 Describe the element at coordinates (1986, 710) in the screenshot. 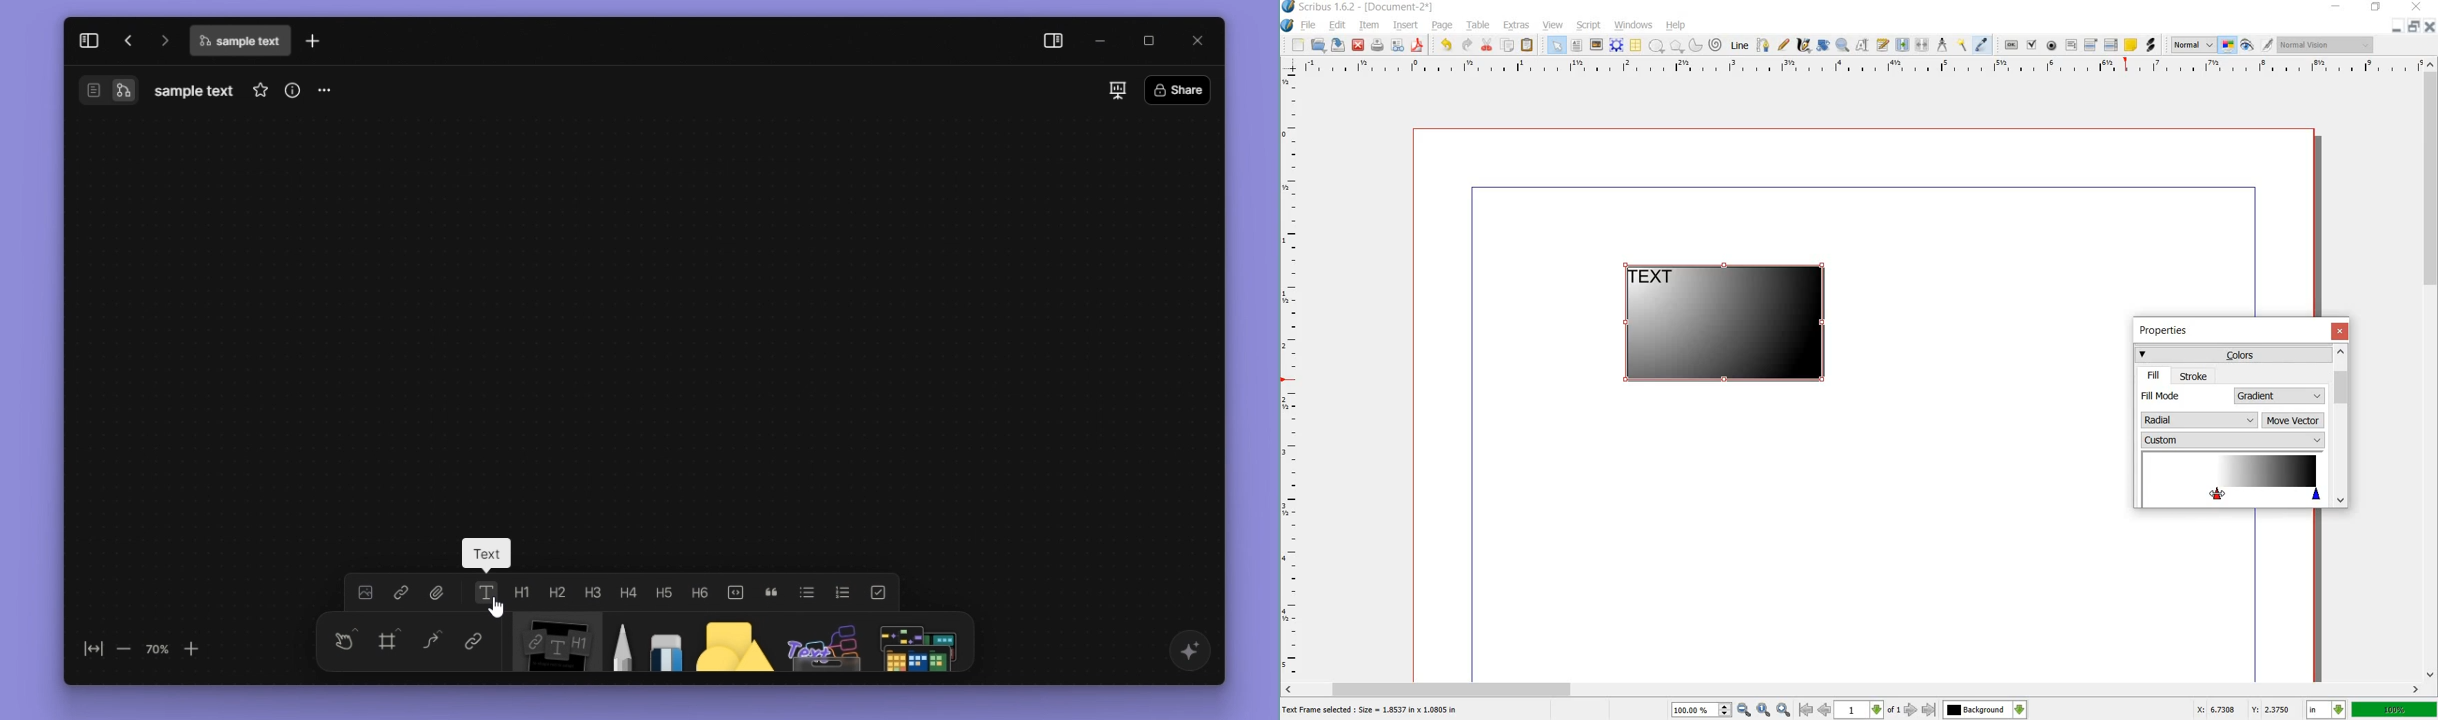

I see `Background` at that location.